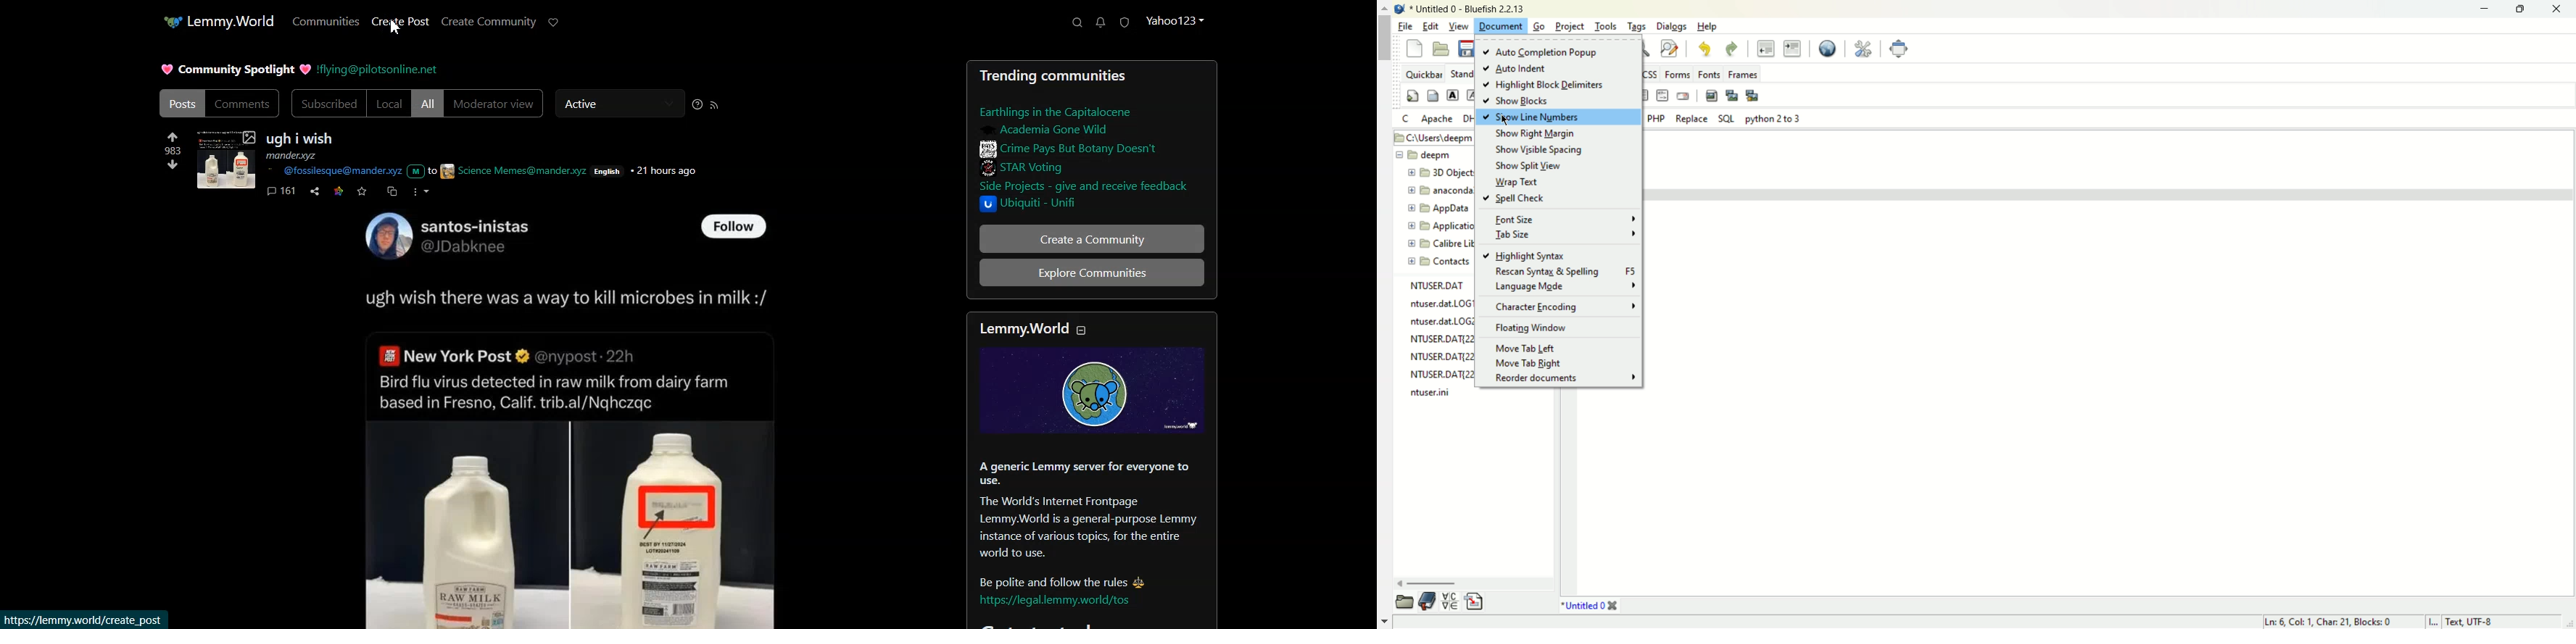 The image size is (2576, 644). What do you see at coordinates (1825, 47) in the screenshot?
I see `preview in browser` at bounding box center [1825, 47].